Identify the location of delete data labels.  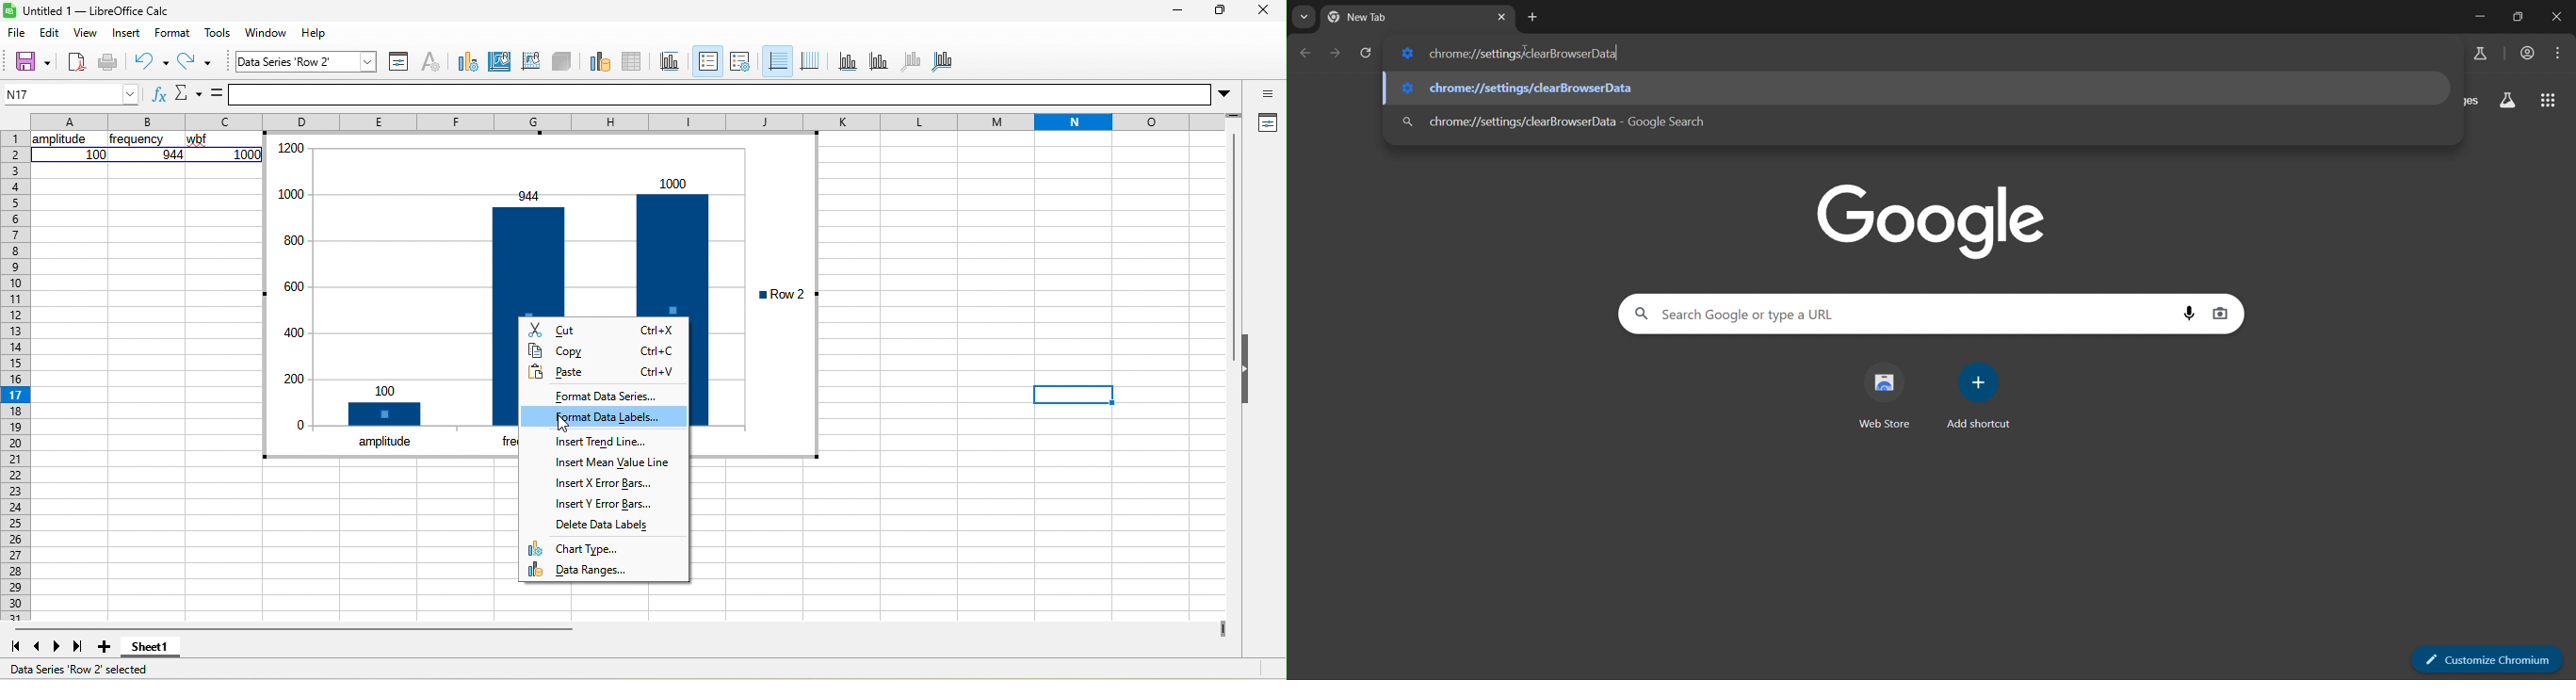
(608, 521).